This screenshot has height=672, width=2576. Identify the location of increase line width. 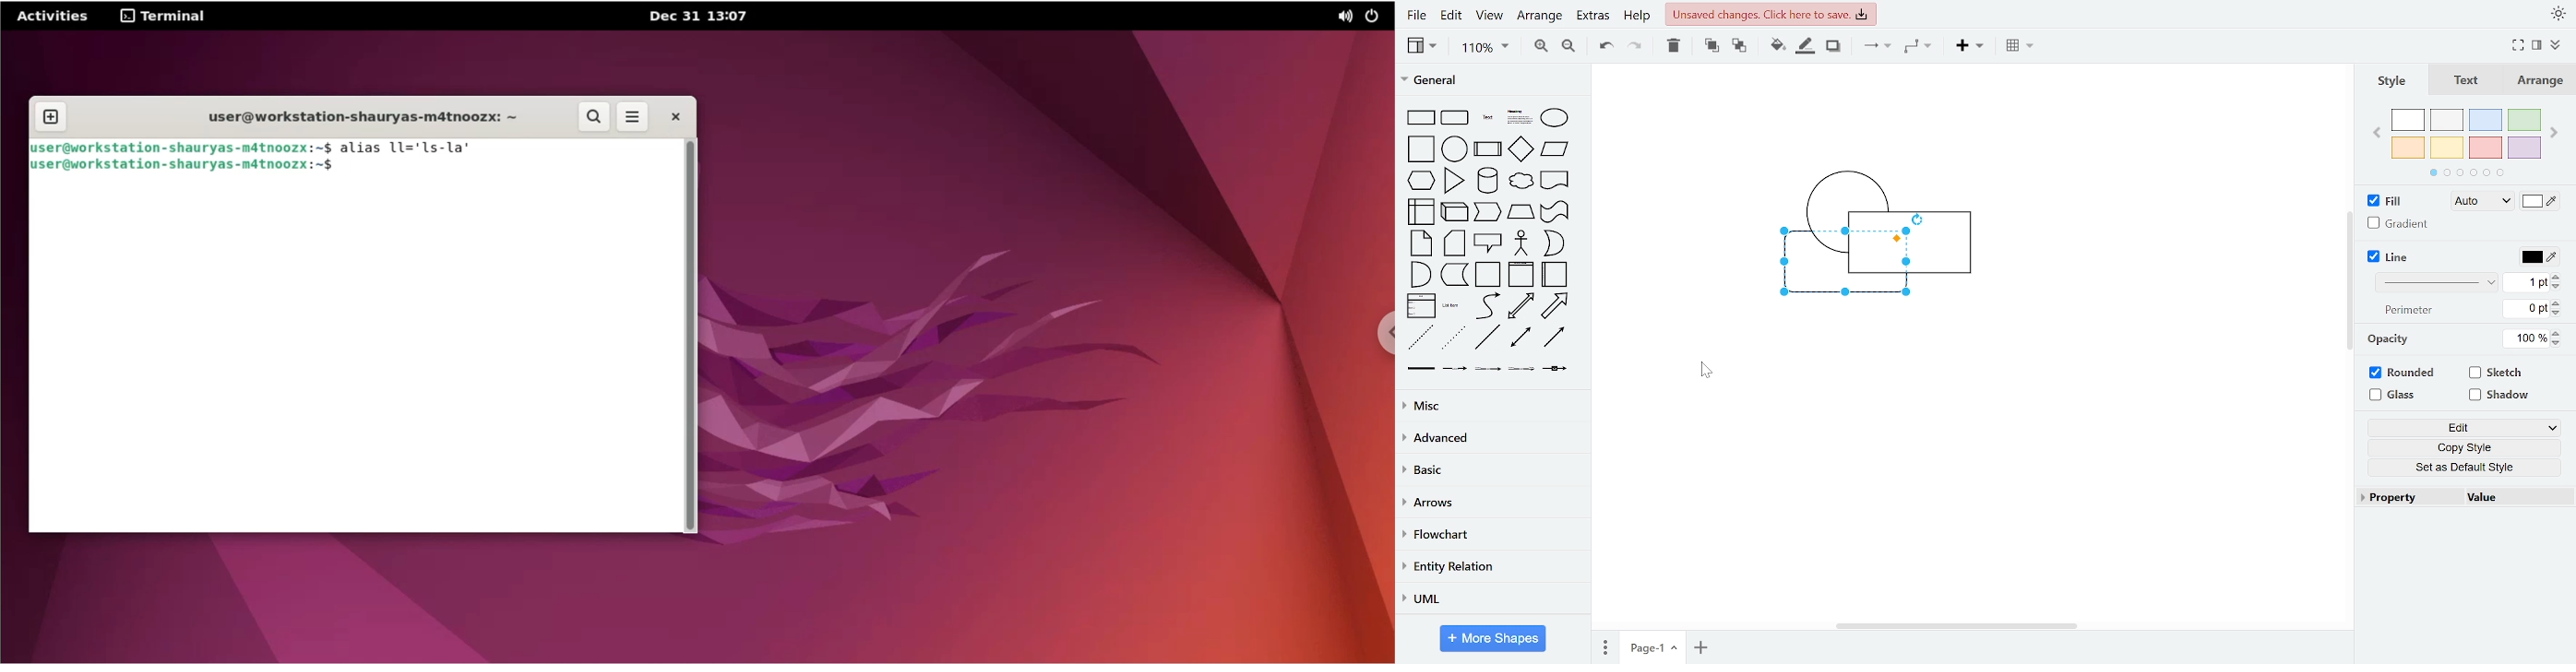
(2557, 277).